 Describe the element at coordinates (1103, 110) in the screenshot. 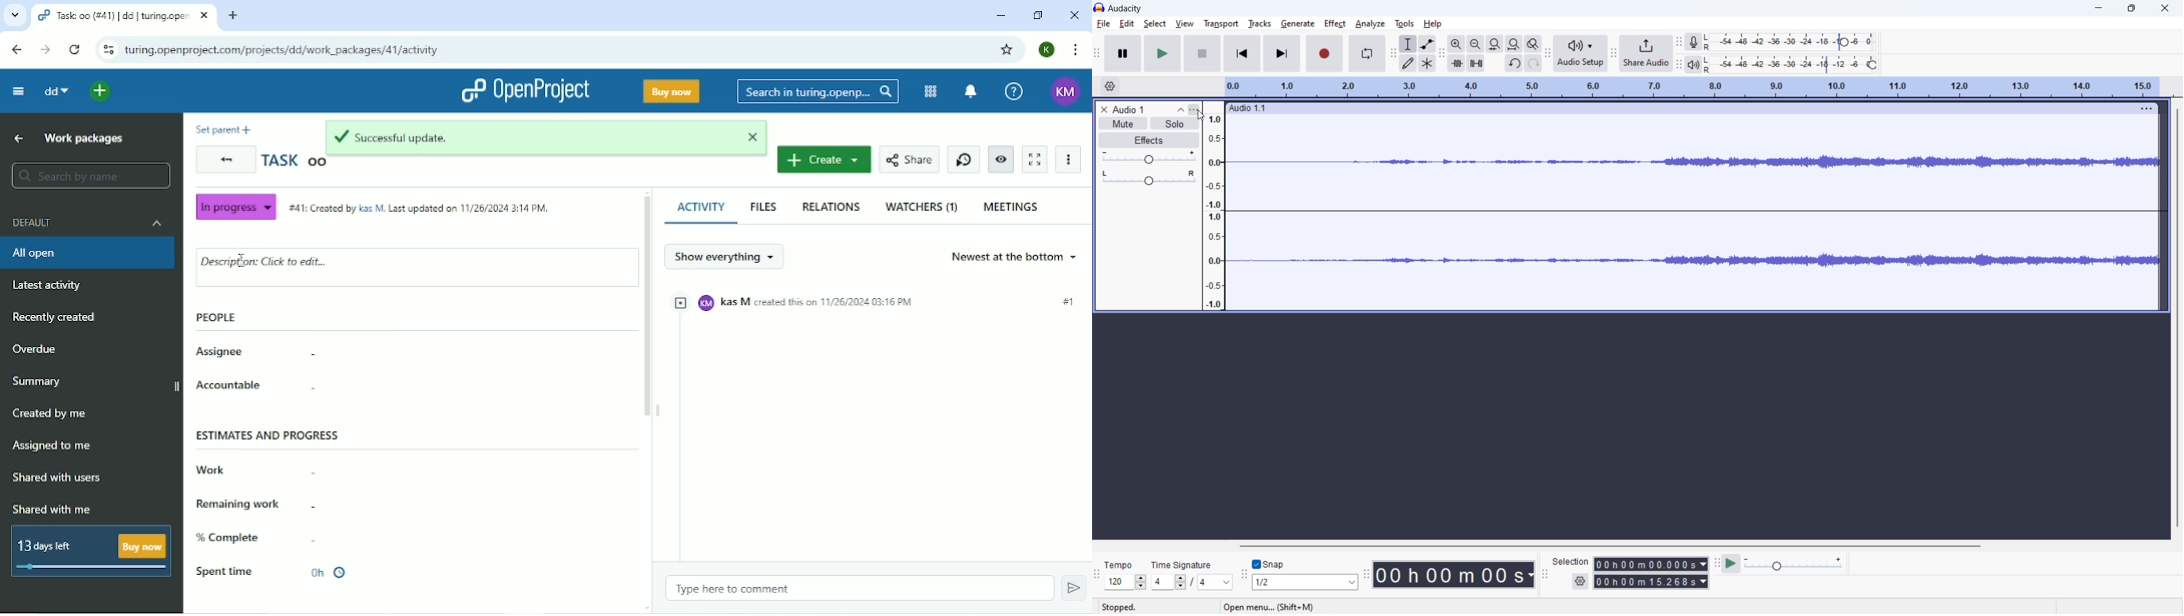

I see `delete audio` at that location.